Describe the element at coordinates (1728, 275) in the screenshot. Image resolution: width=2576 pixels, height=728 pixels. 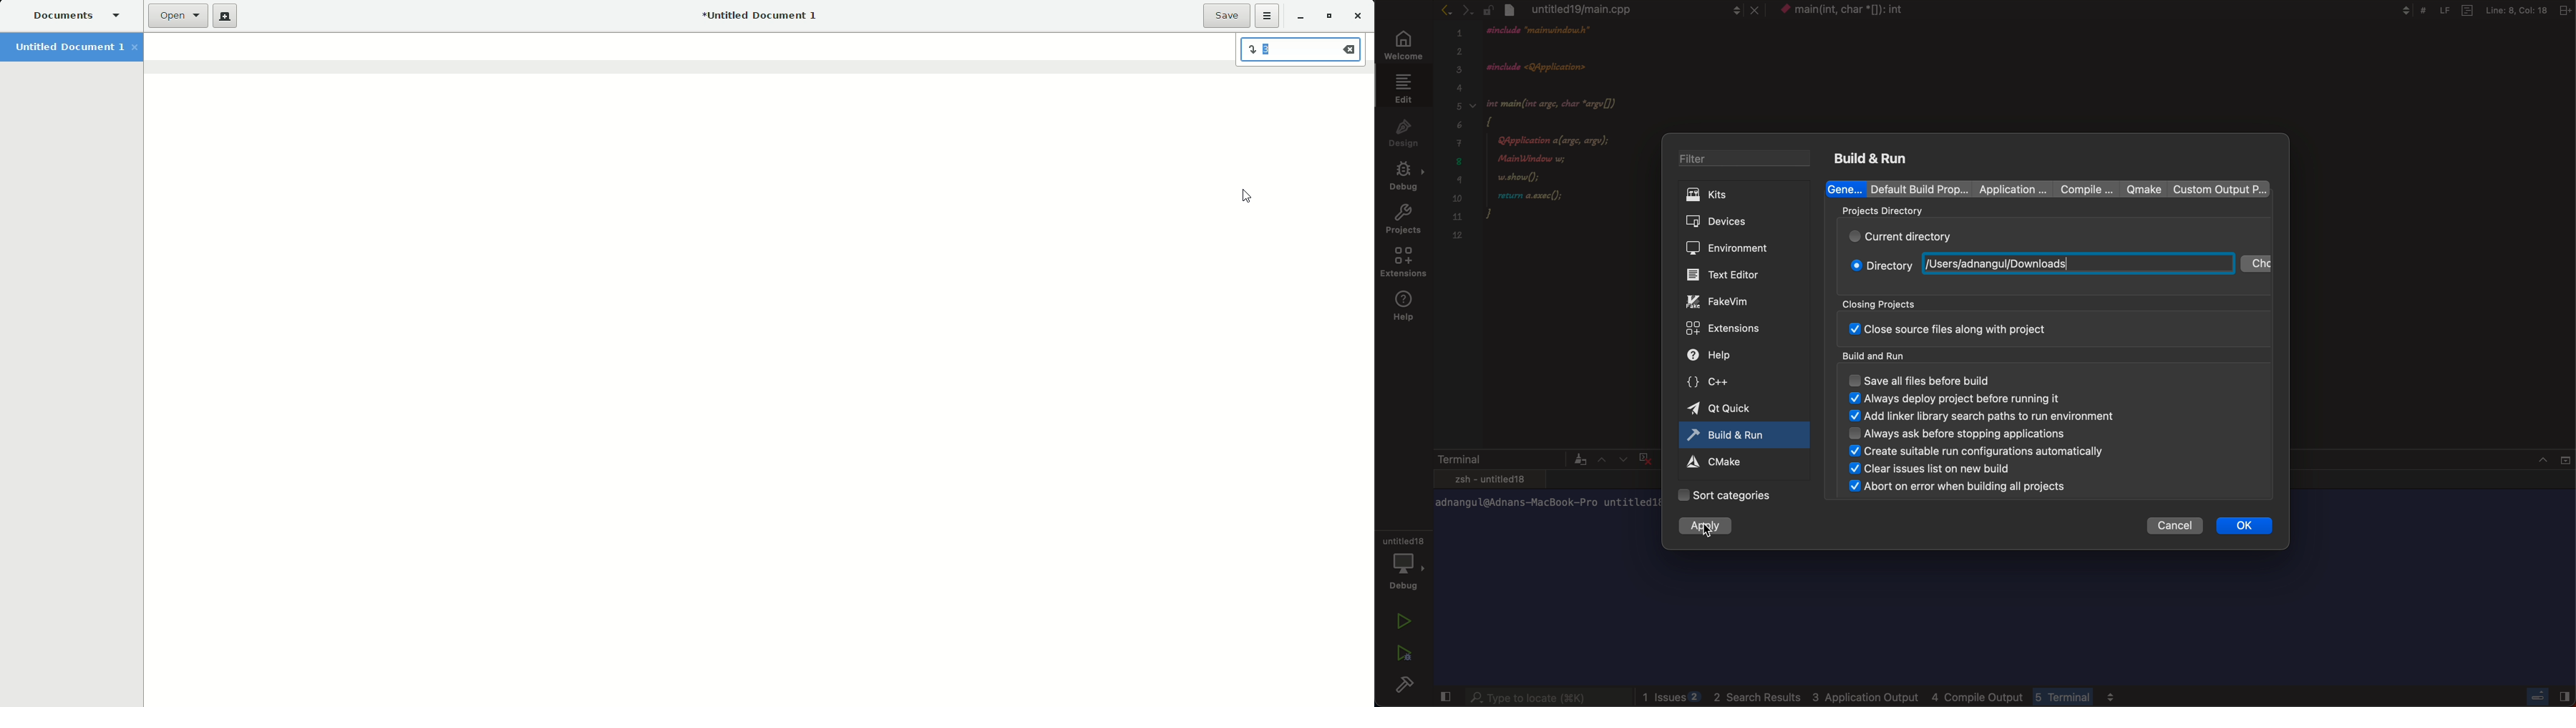
I see `editor` at that location.